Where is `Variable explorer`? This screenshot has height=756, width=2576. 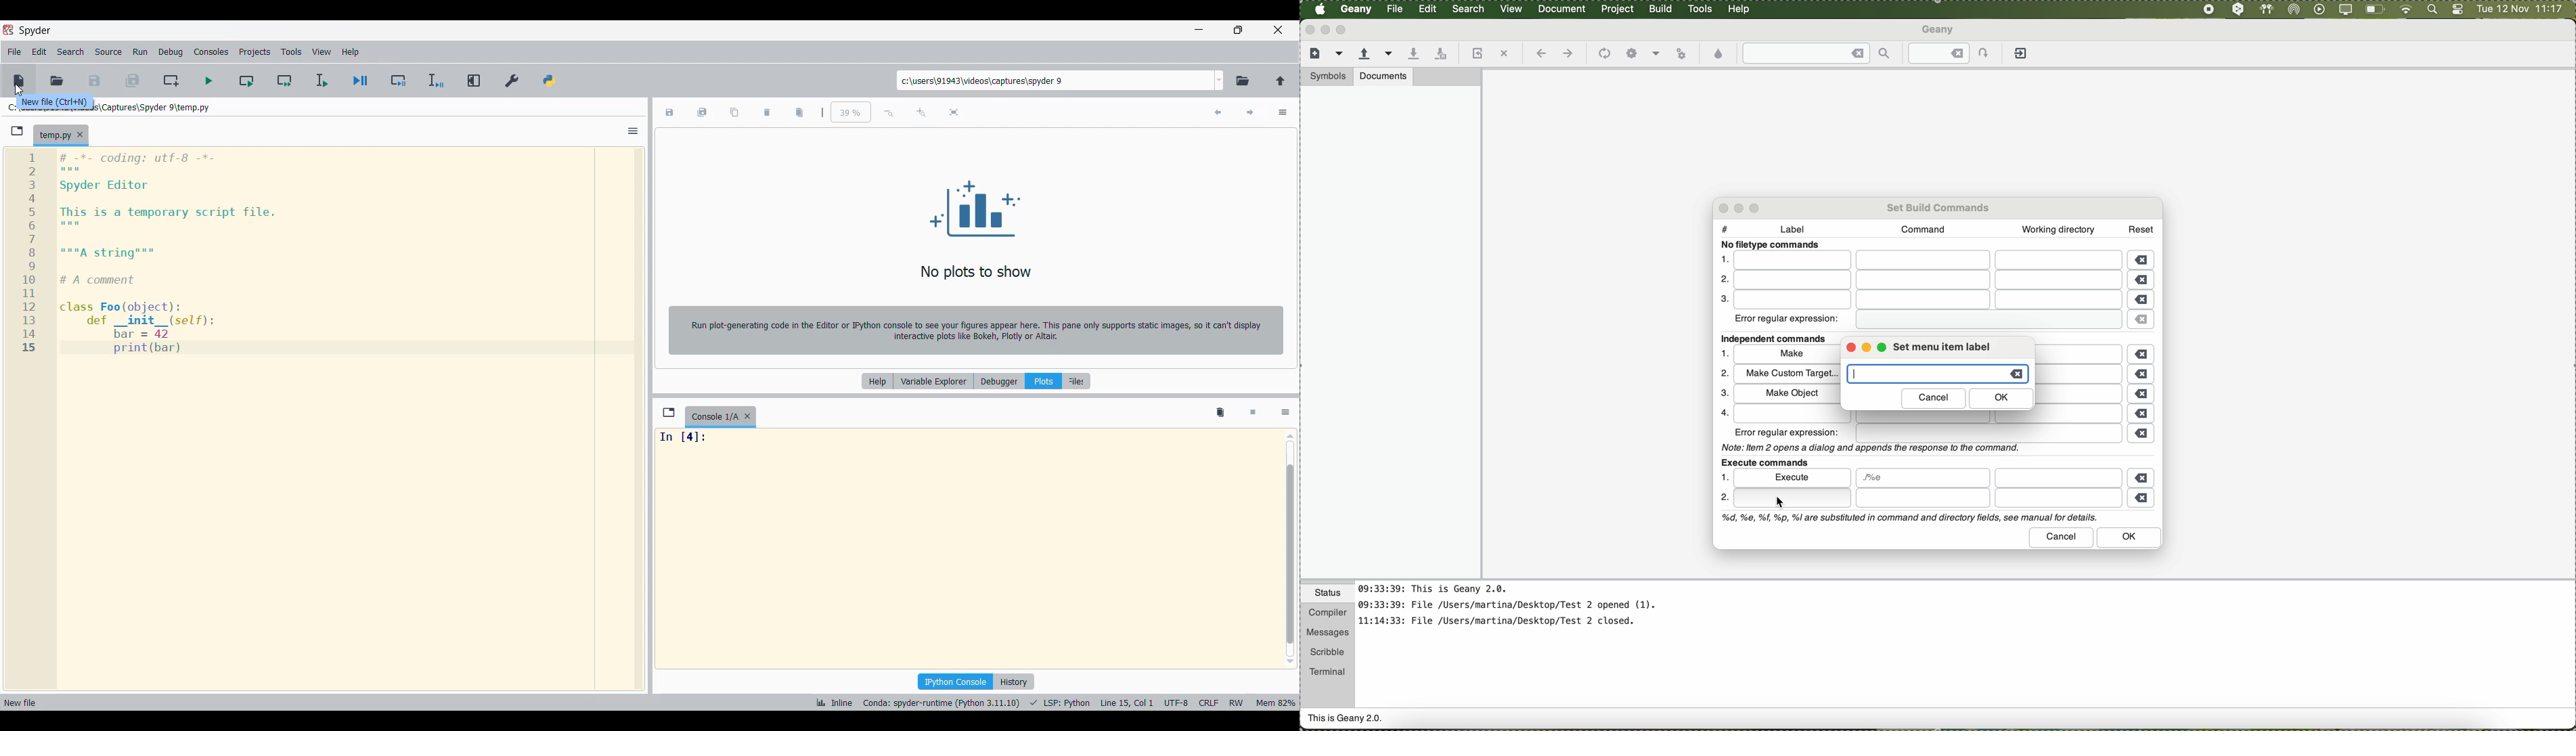 Variable explorer is located at coordinates (933, 381).